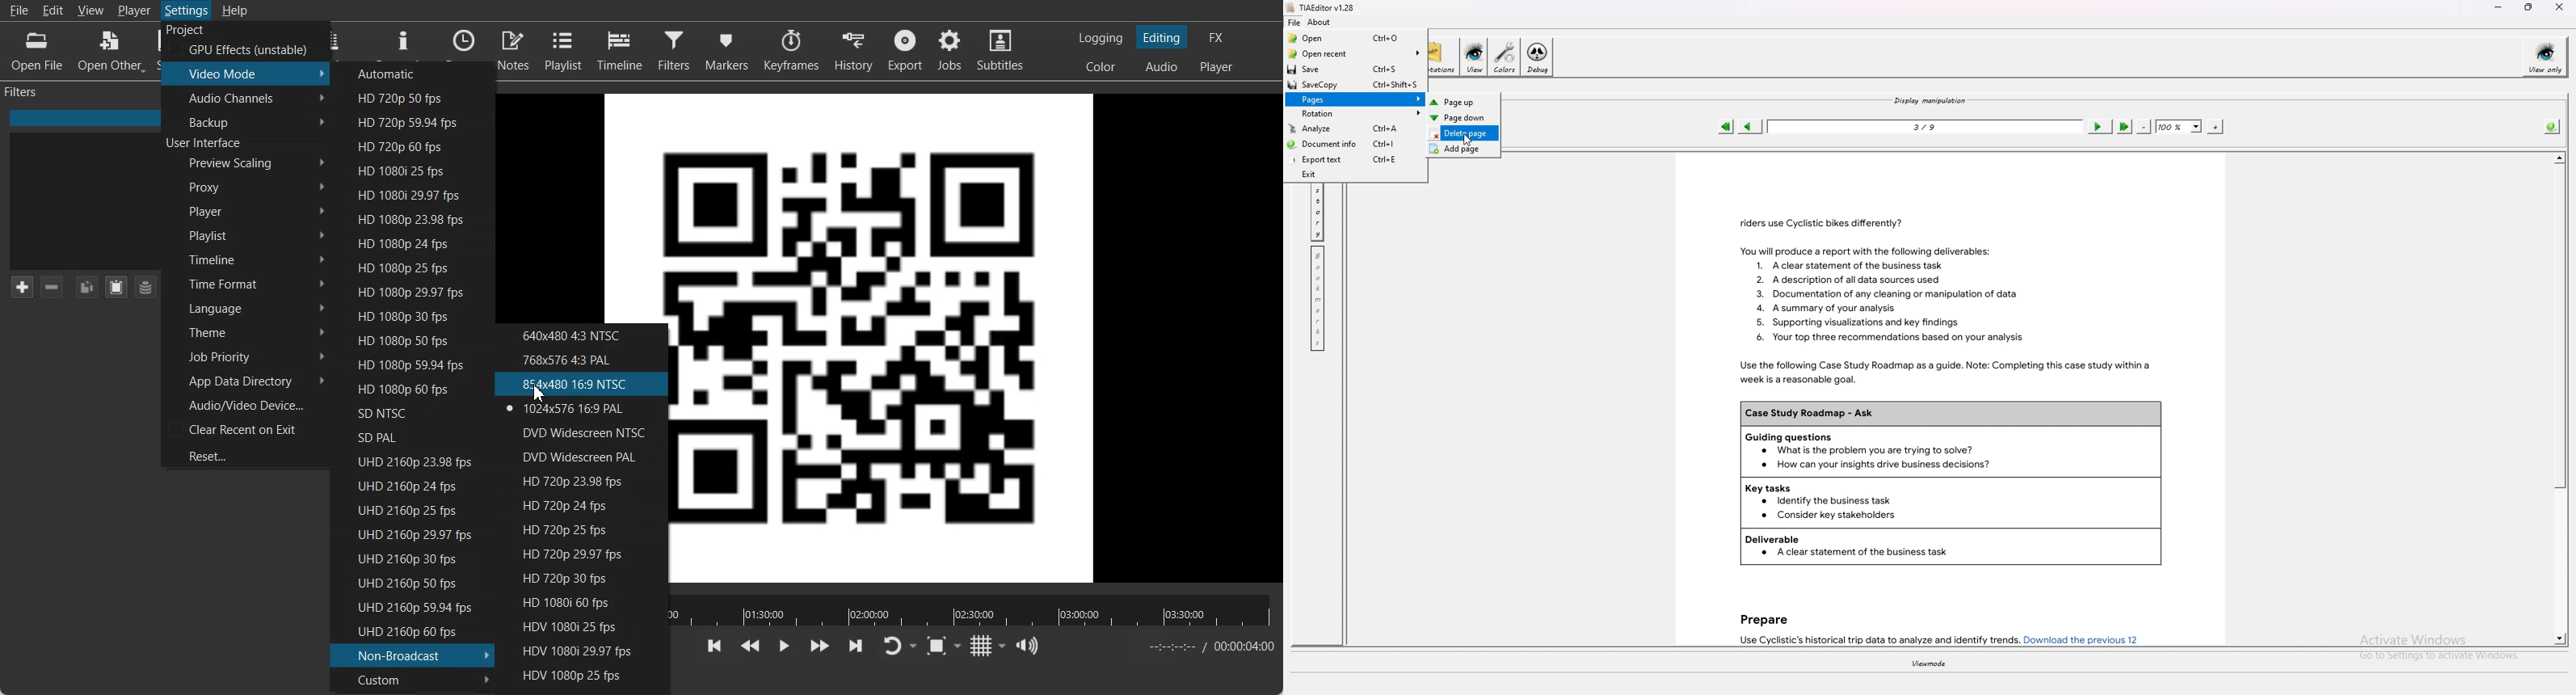 This screenshot has width=2576, height=700. What do you see at coordinates (726, 51) in the screenshot?
I see `Markers` at bounding box center [726, 51].